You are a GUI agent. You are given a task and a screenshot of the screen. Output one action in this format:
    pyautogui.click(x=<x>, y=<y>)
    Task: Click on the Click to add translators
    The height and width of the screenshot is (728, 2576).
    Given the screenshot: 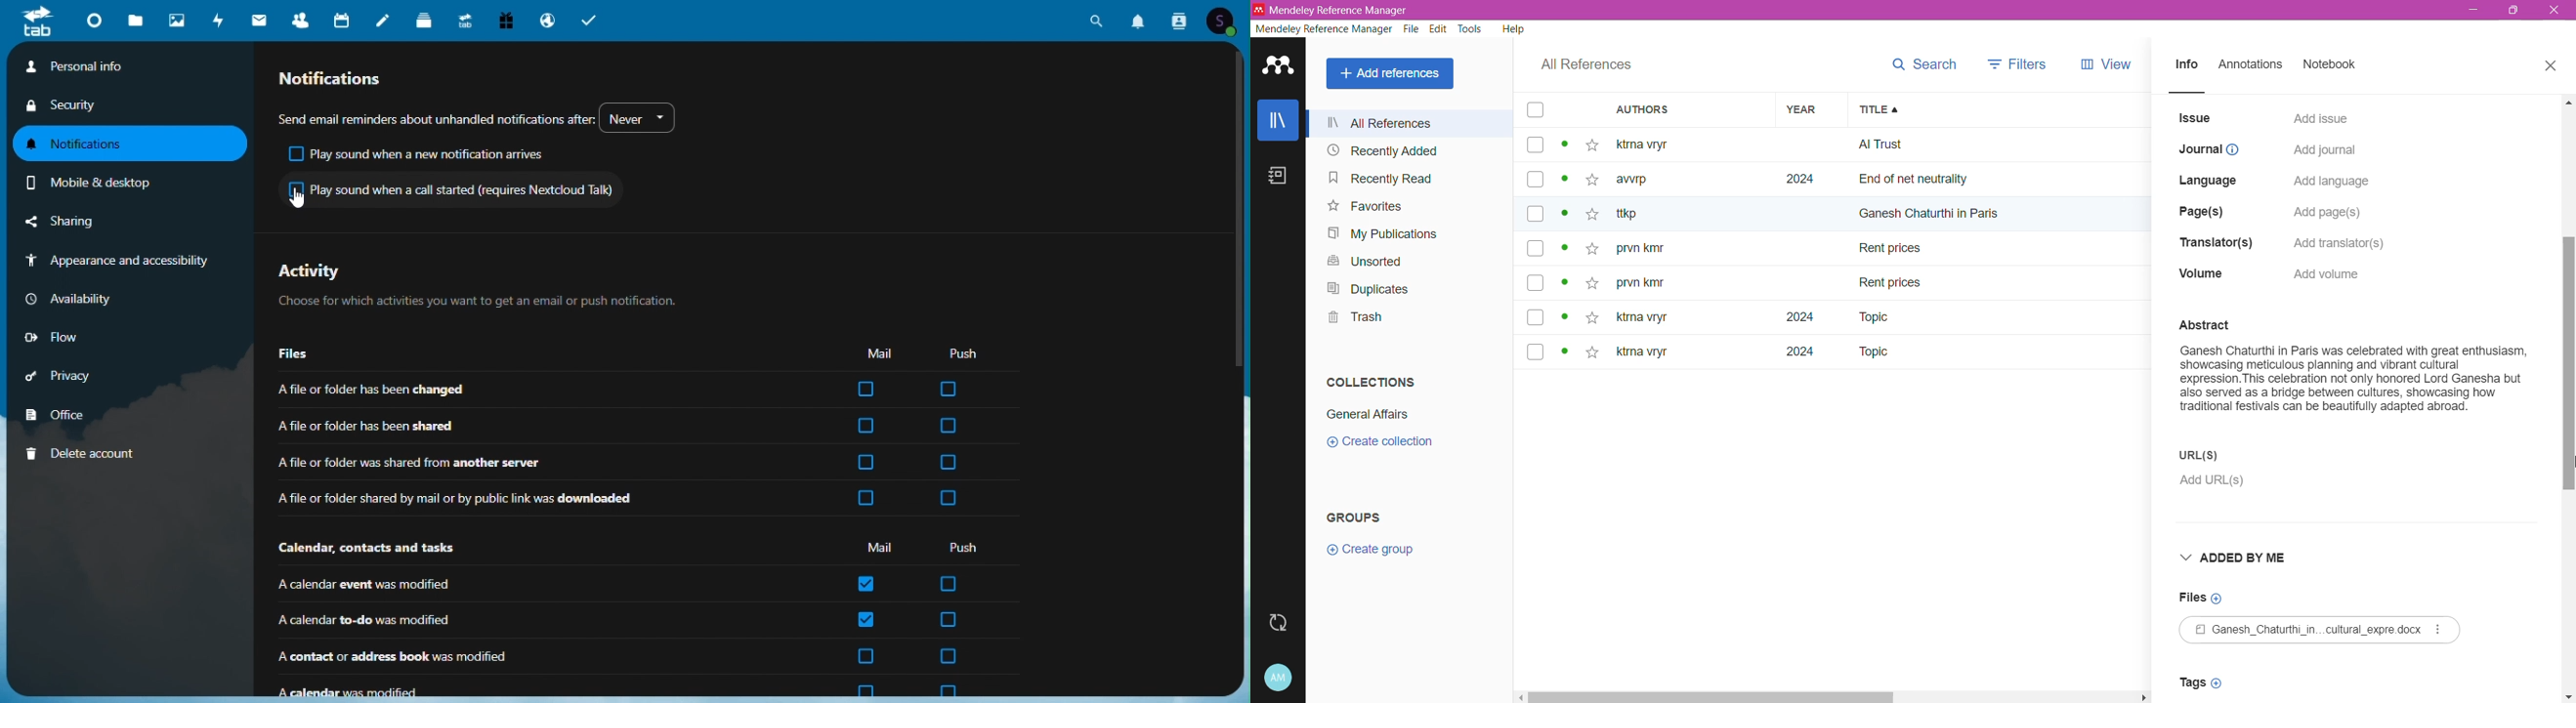 What is the action you would take?
    pyautogui.click(x=2348, y=240)
    